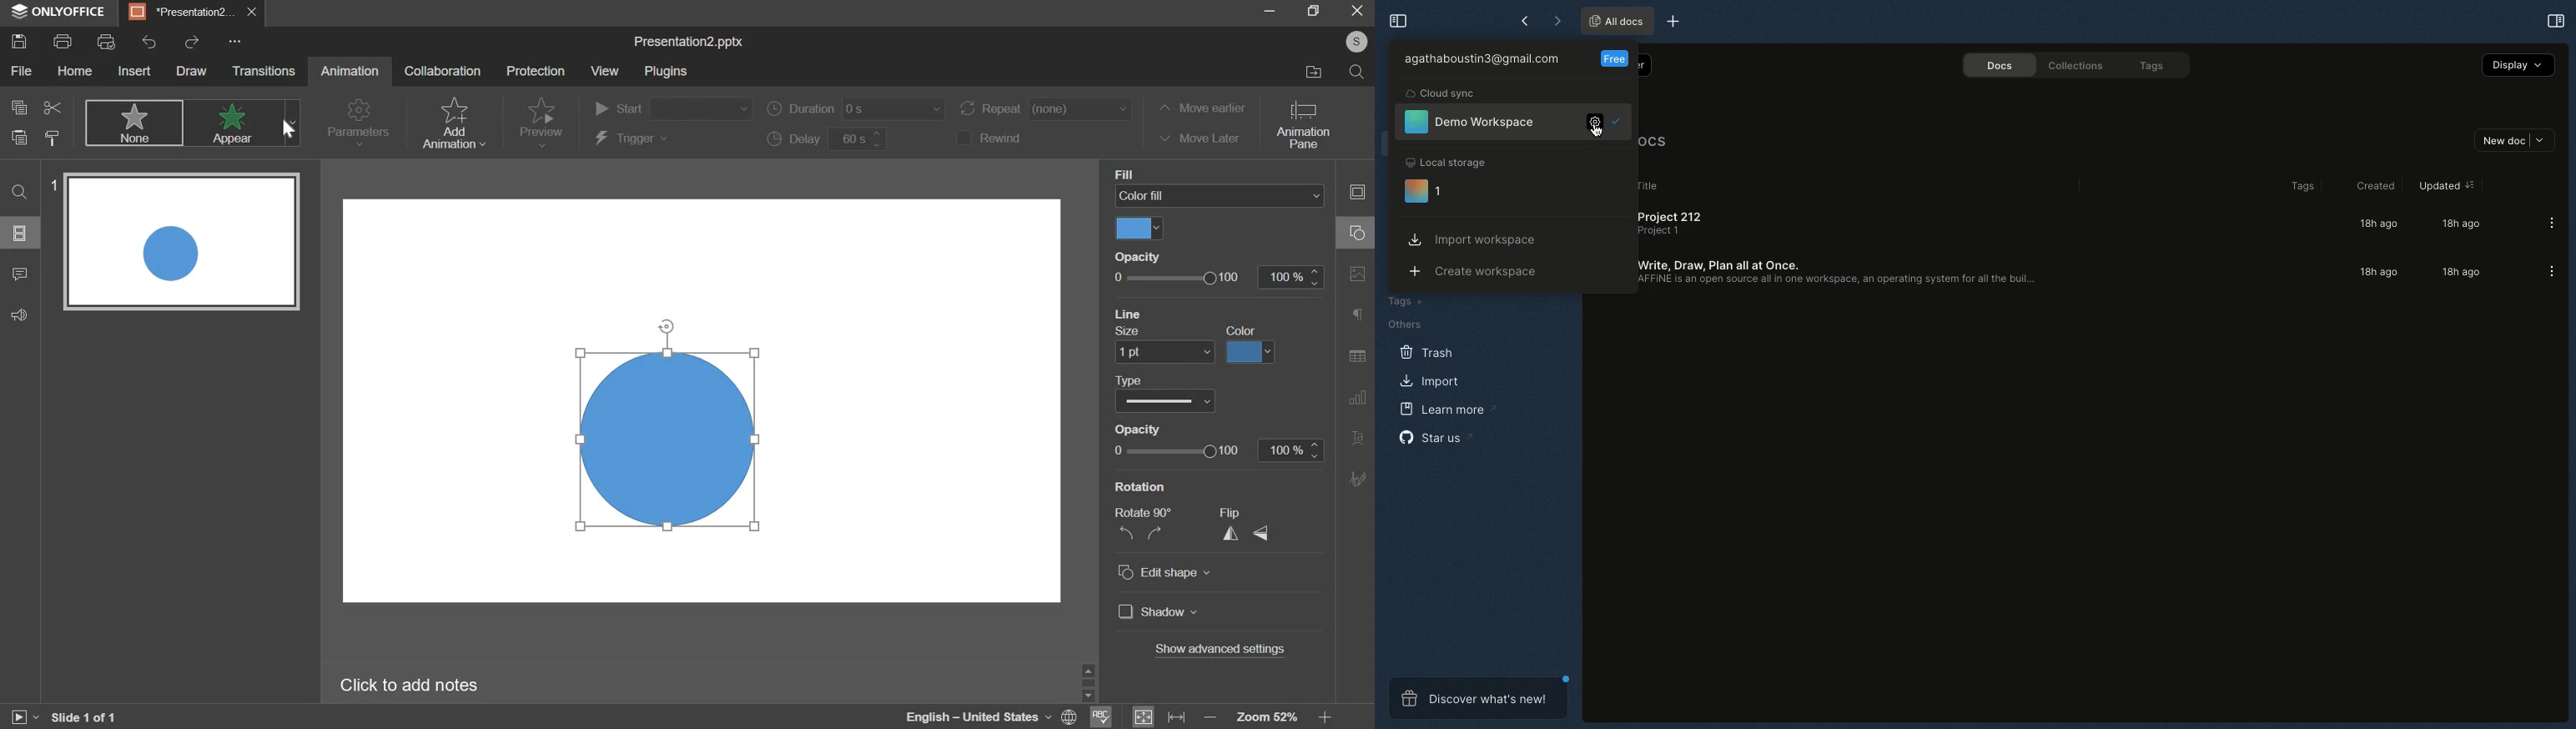 The width and height of the screenshot is (2576, 756). I want to click on draw, so click(193, 71).